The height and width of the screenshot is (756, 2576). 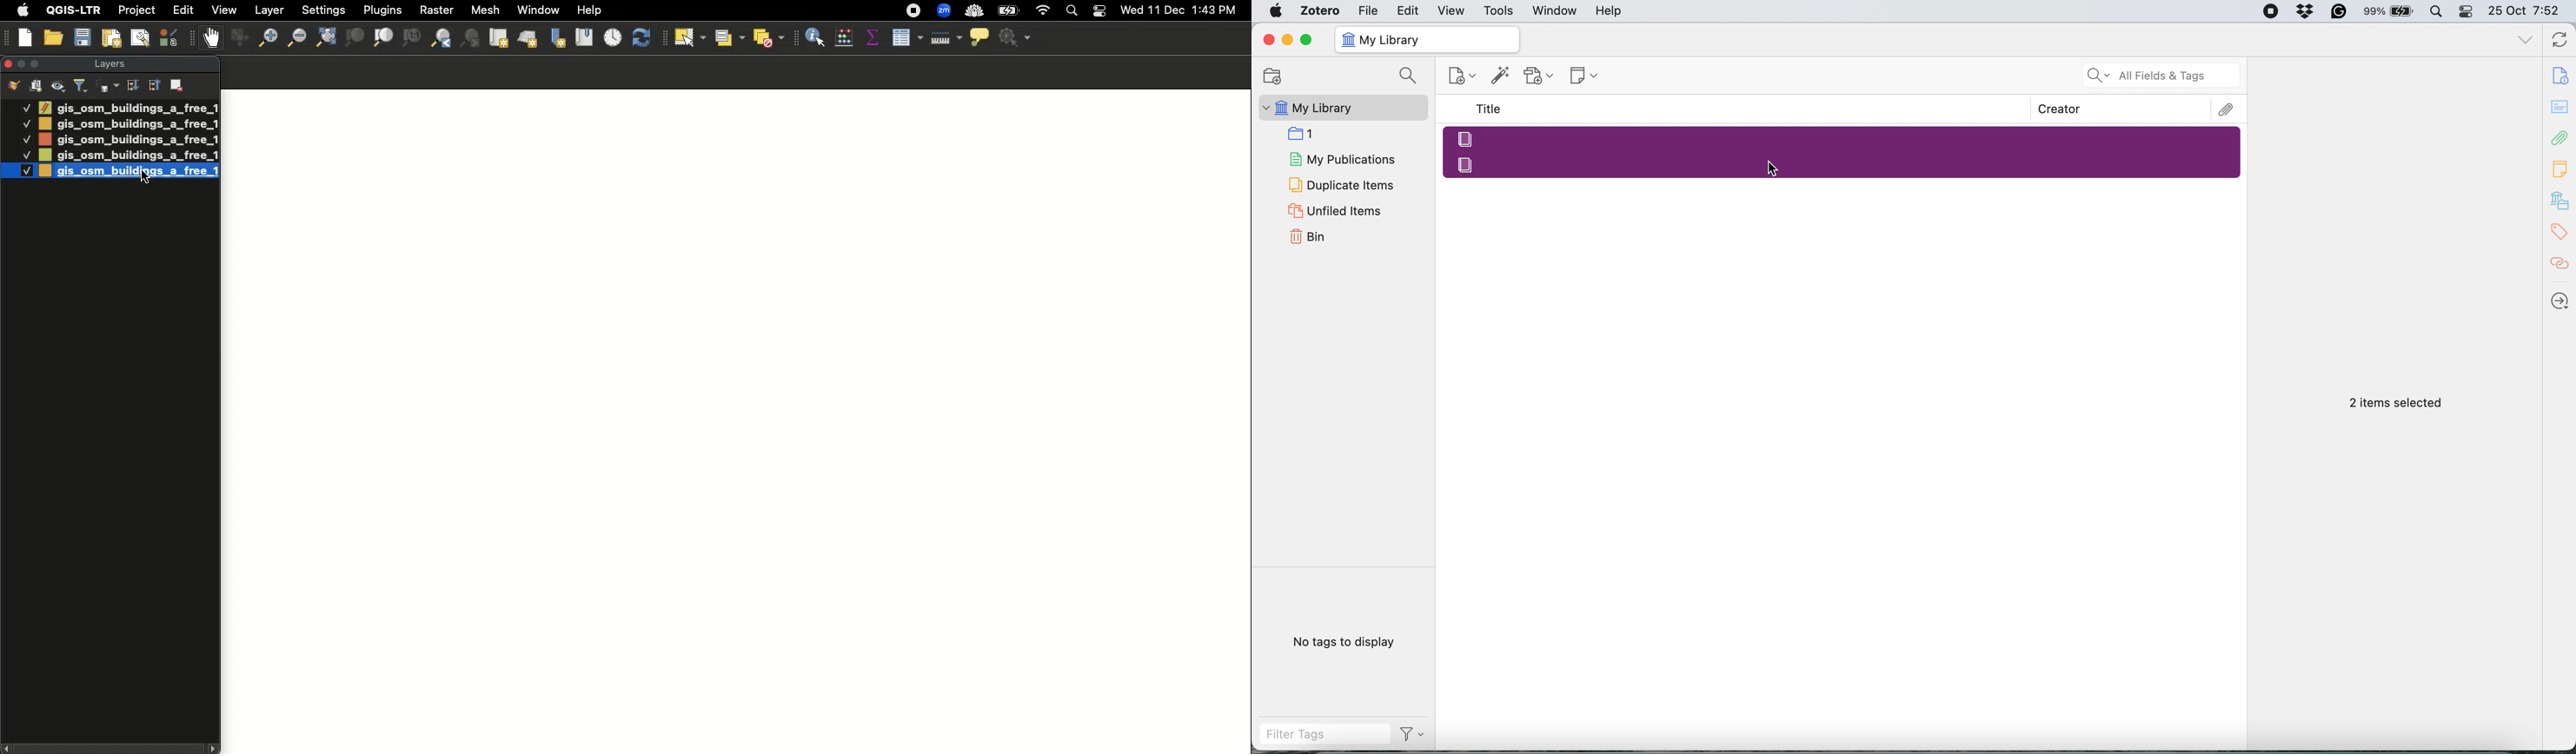 I want to click on File, so click(x=1368, y=10).